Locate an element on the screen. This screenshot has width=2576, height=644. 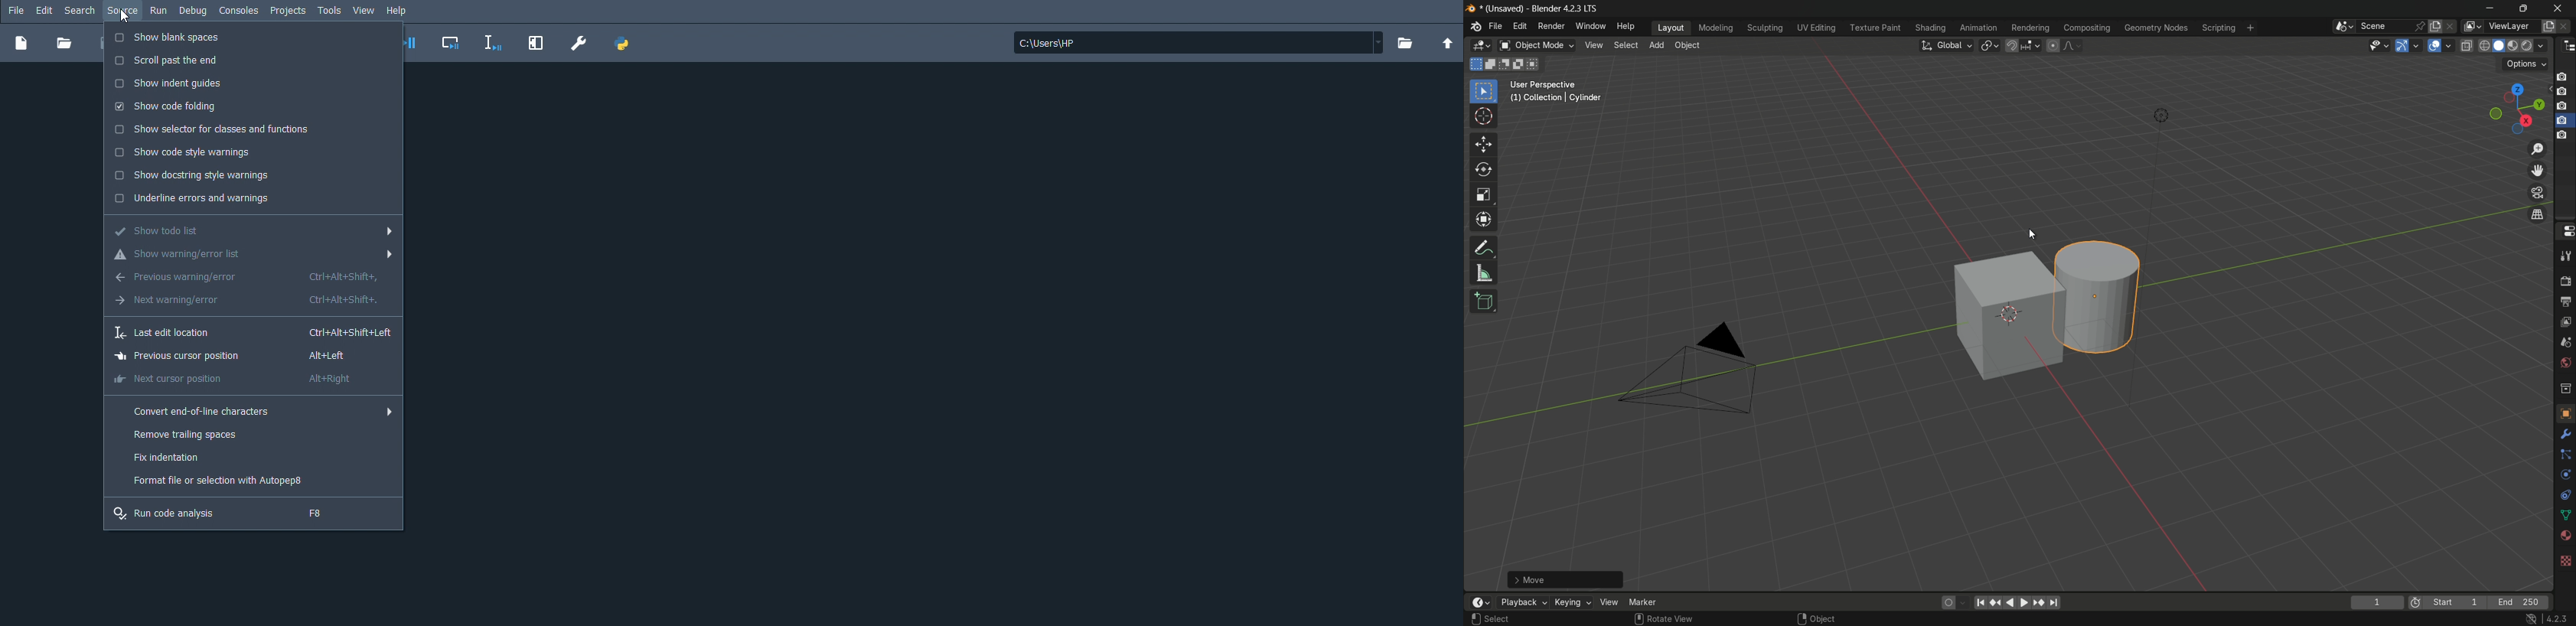
auto keying is located at coordinates (1947, 603).